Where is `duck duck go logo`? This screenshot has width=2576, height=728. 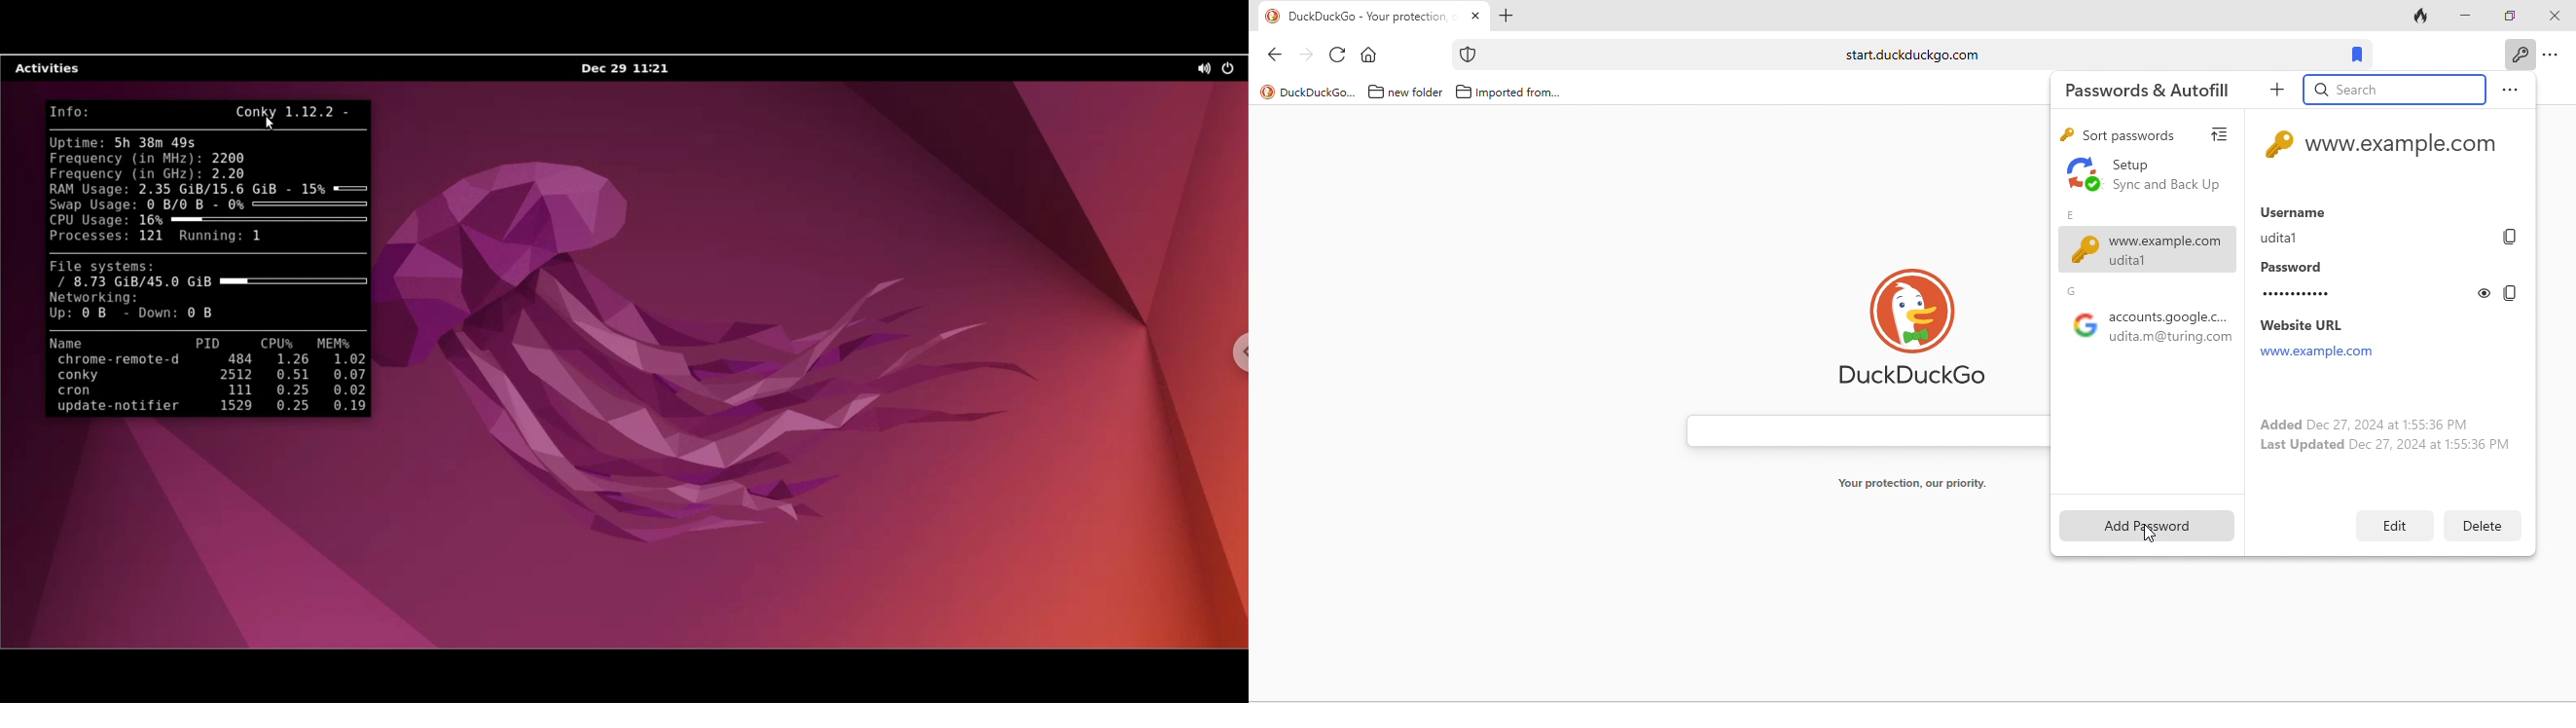
duck duck go logo is located at coordinates (1913, 324).